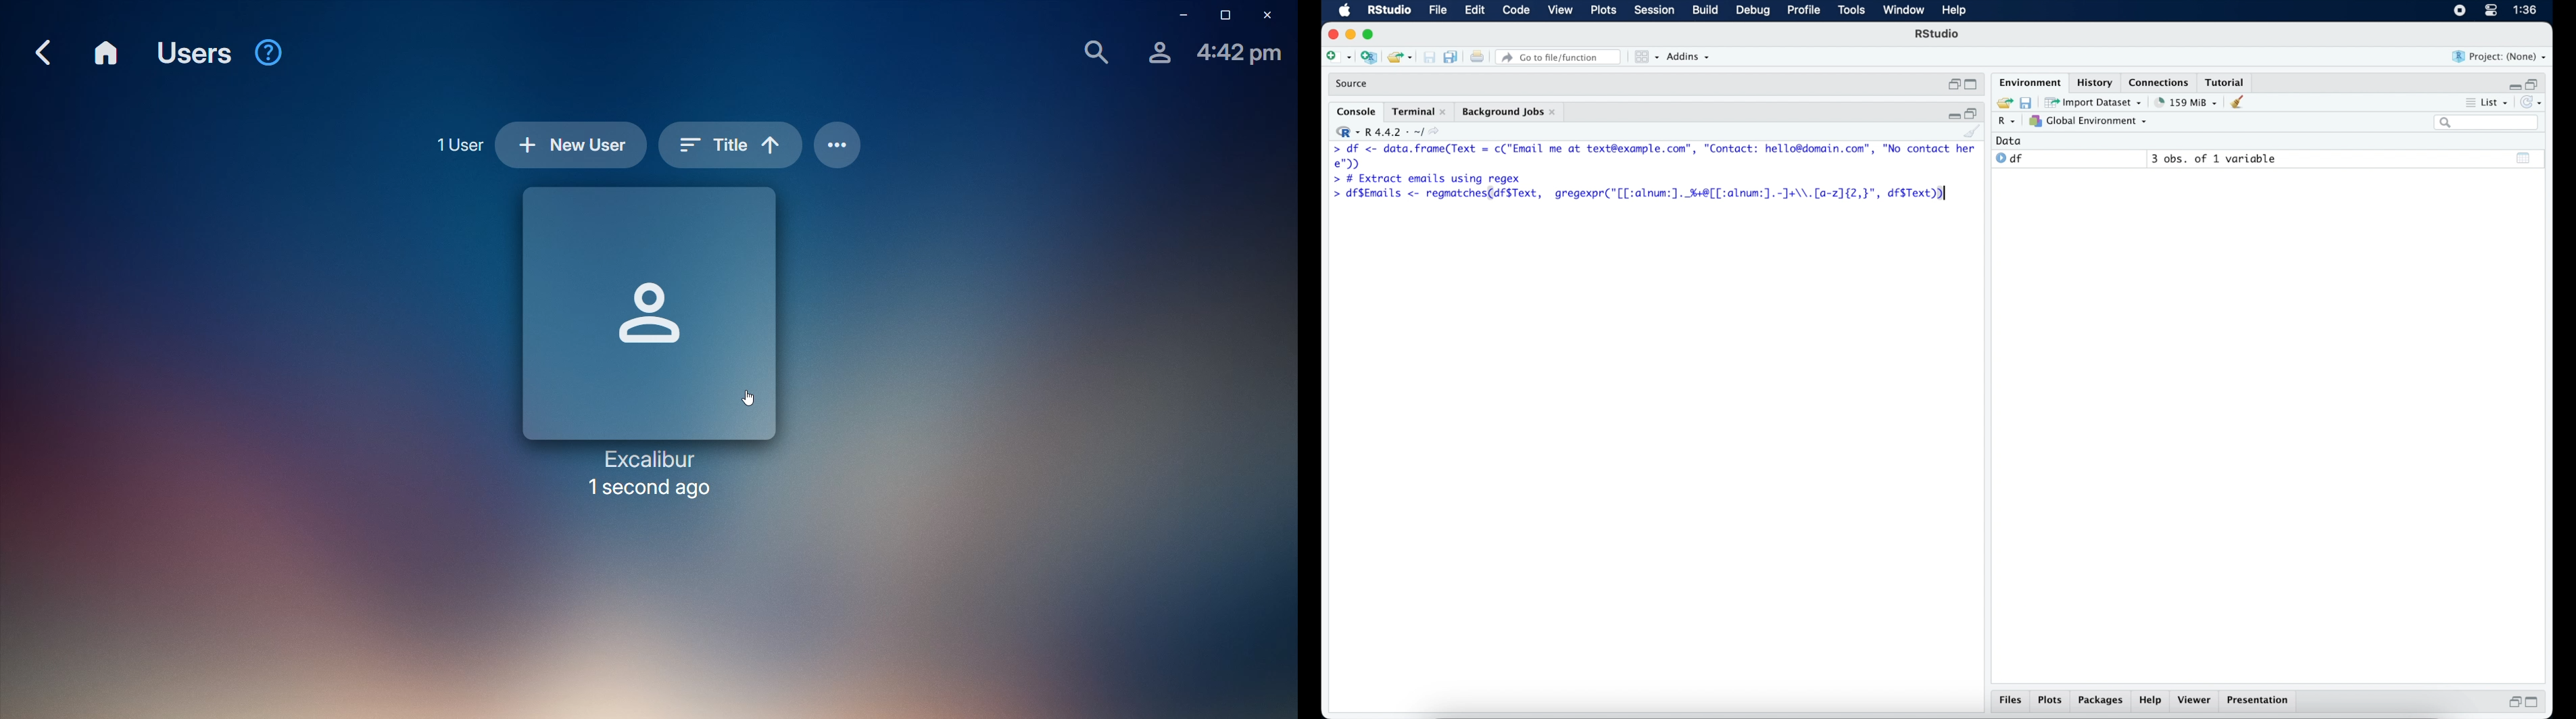 Image resolution: width=2576 pixels, height=728 pixels. What do you see at coordinates (2196, 700) in the screenshot?
I see `viewer` at bounding box center [2196, 700].